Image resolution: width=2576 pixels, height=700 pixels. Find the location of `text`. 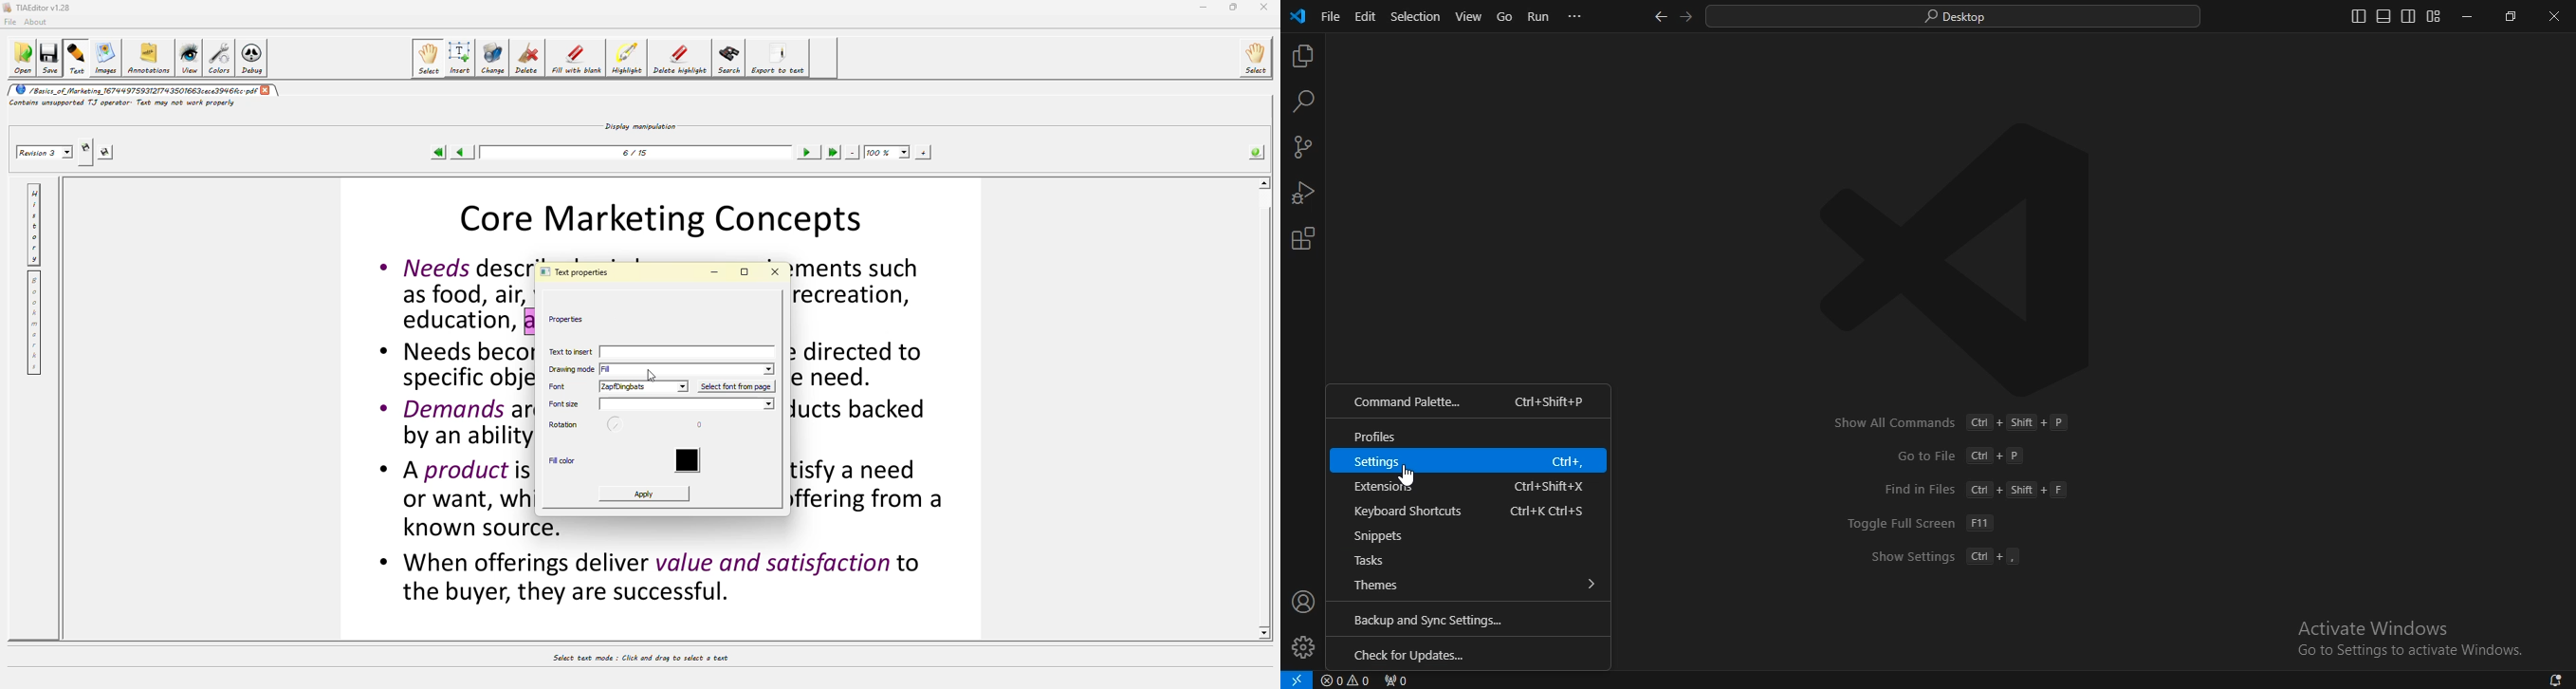

text is located at coordinates (1921, 523).